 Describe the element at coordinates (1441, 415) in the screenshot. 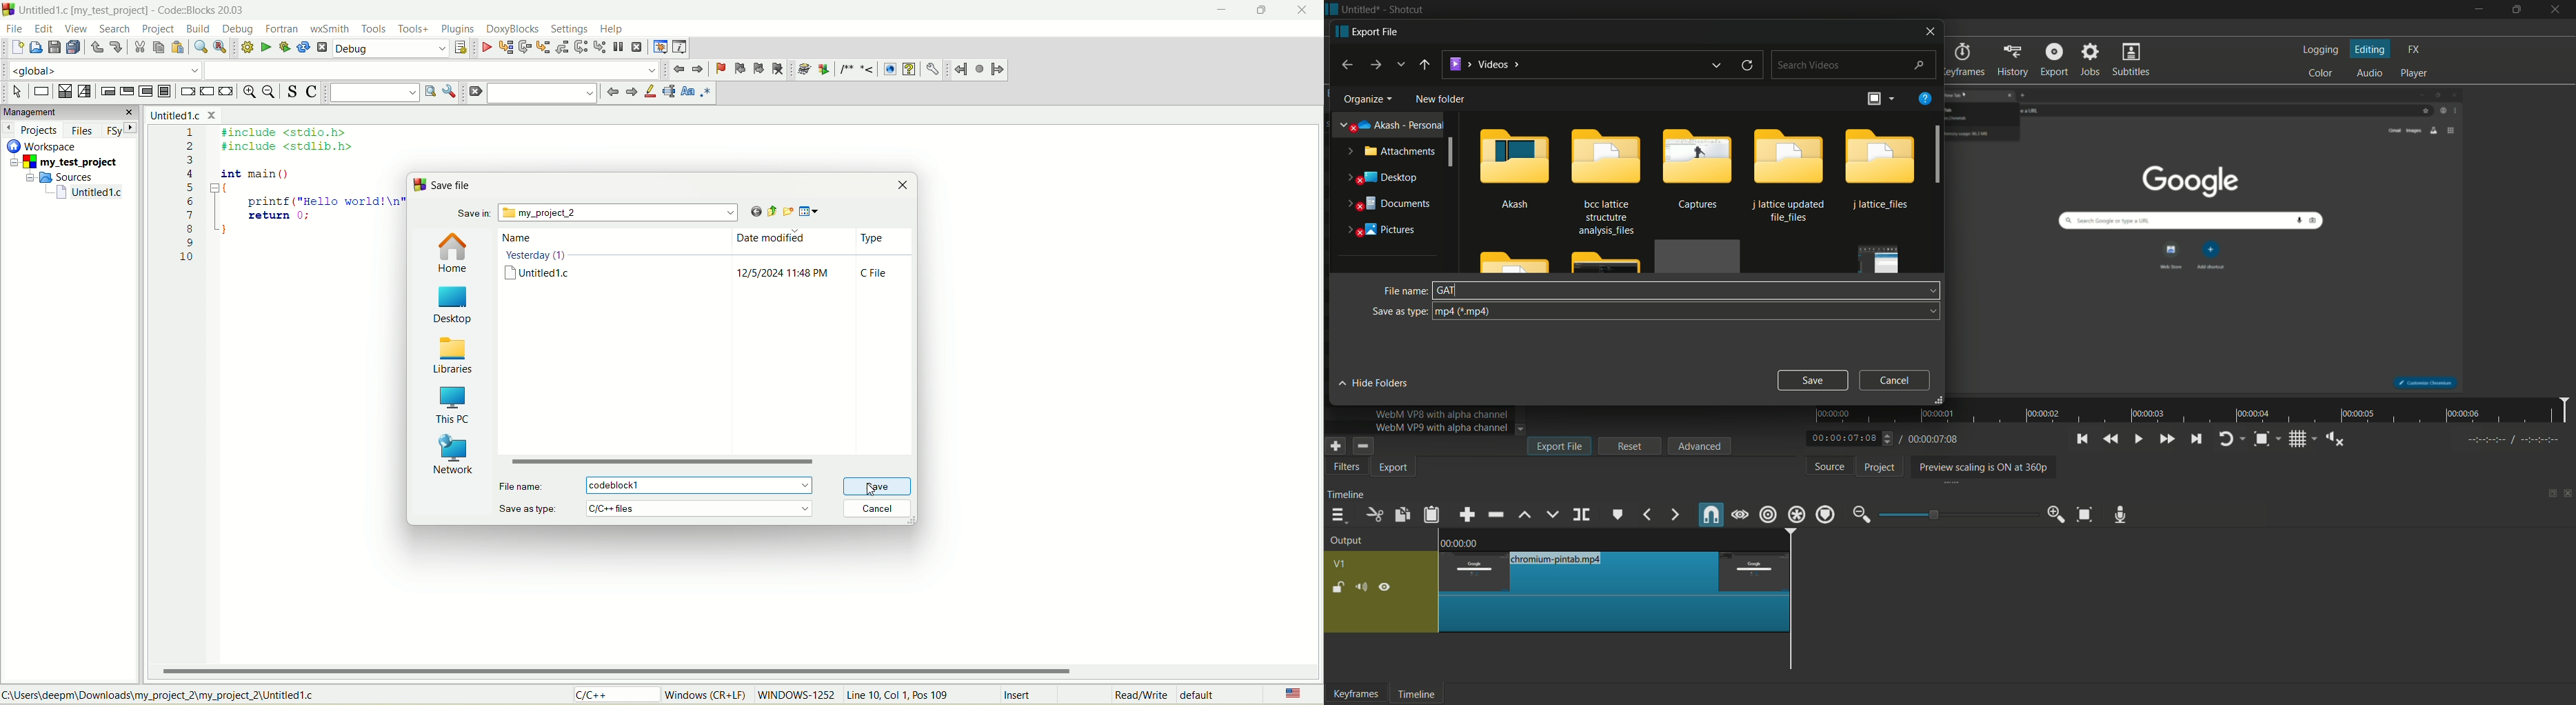

I see `webm vp8 with alpha channel` at that location.